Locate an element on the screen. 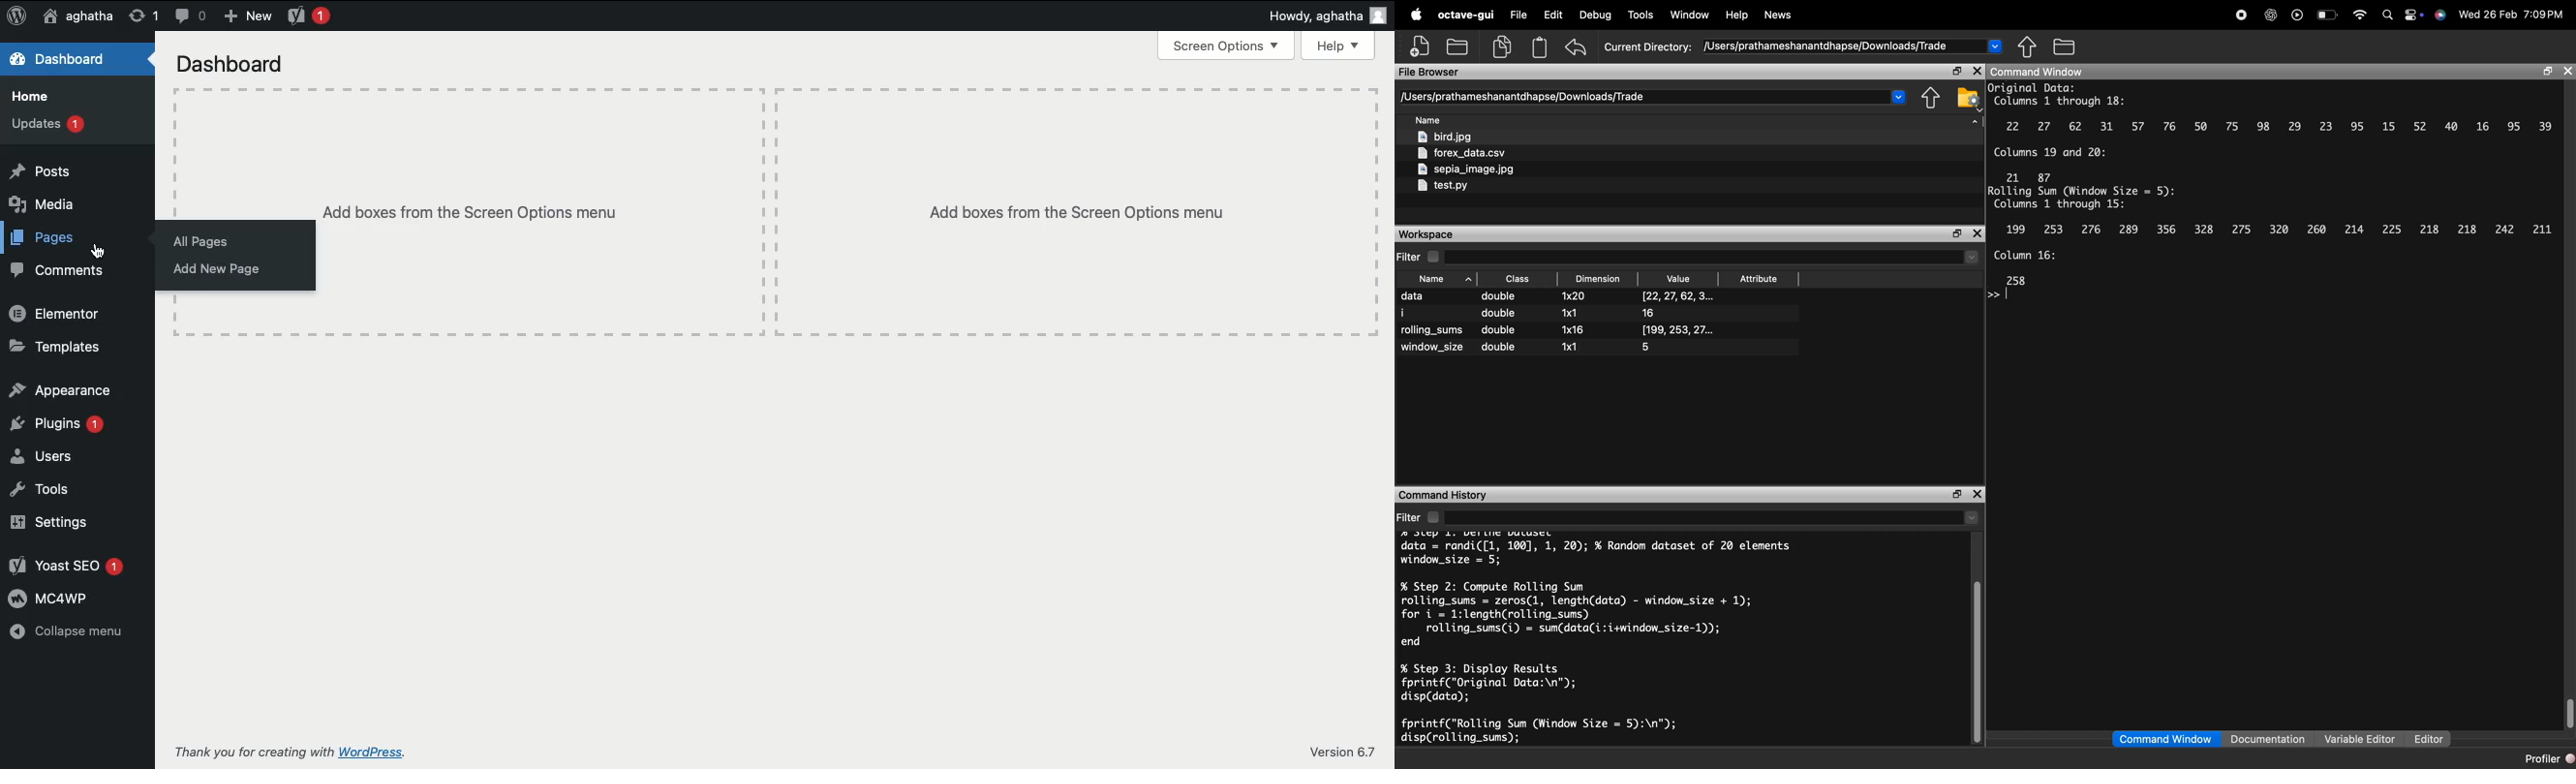  Revision is located at coordinates (139, 15).